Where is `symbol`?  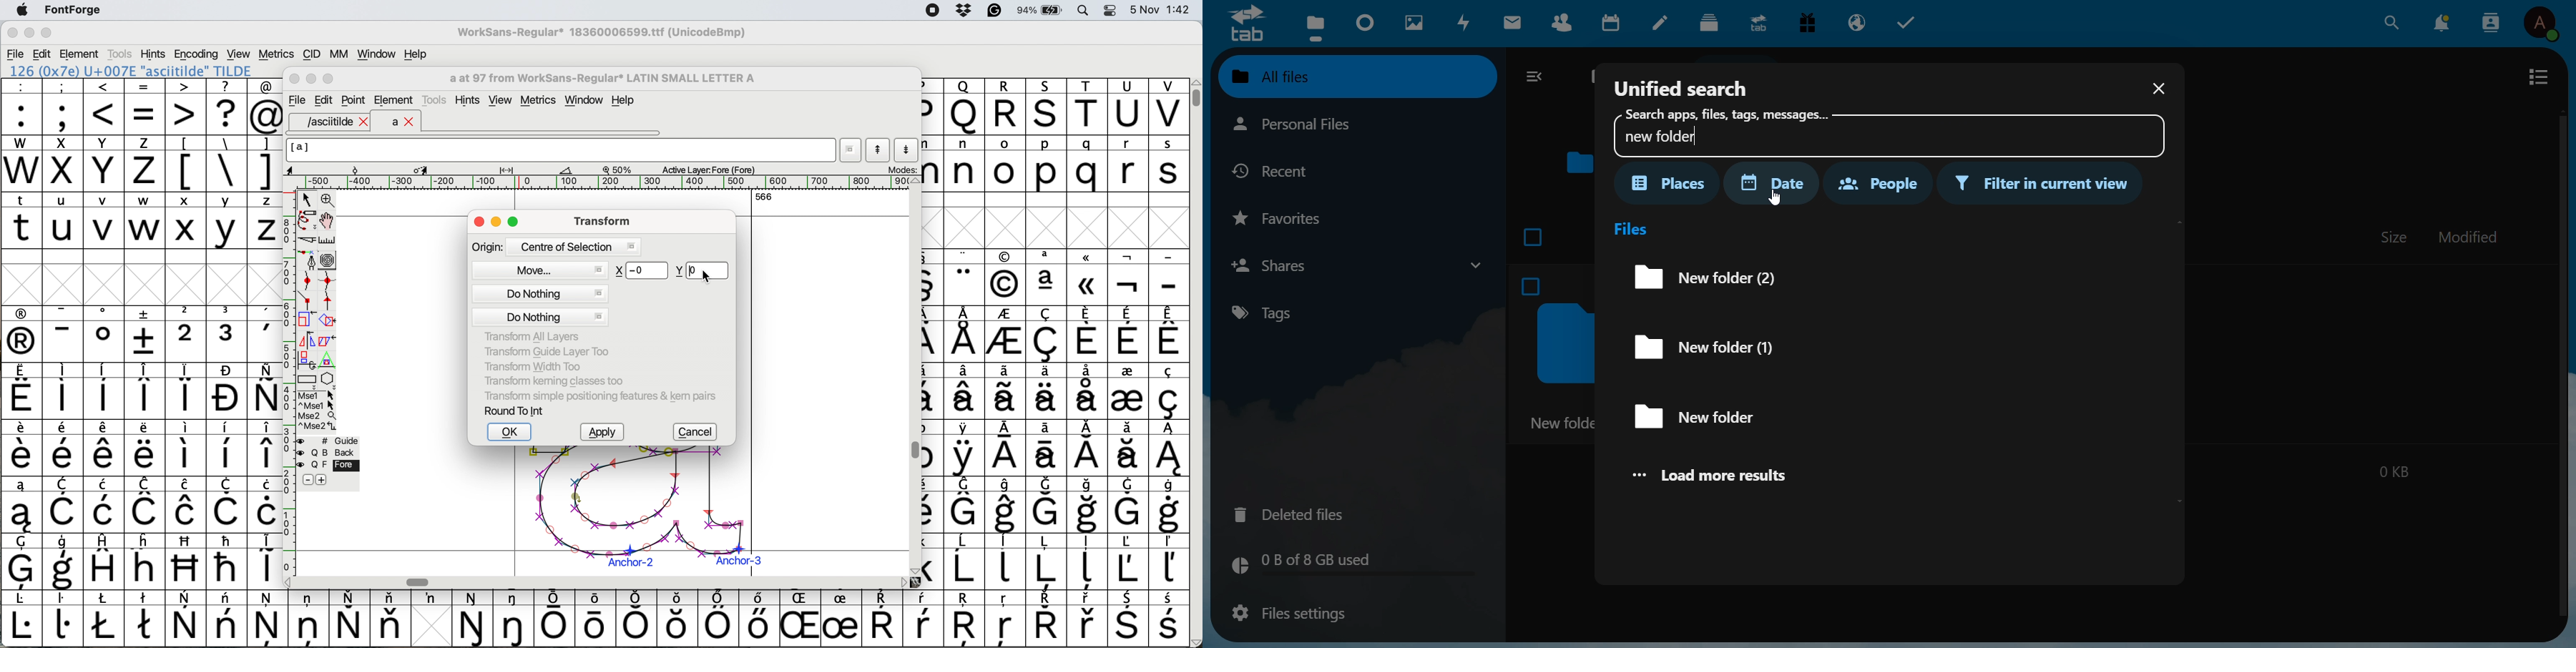 symbol is located at coordinates (1129, 504).